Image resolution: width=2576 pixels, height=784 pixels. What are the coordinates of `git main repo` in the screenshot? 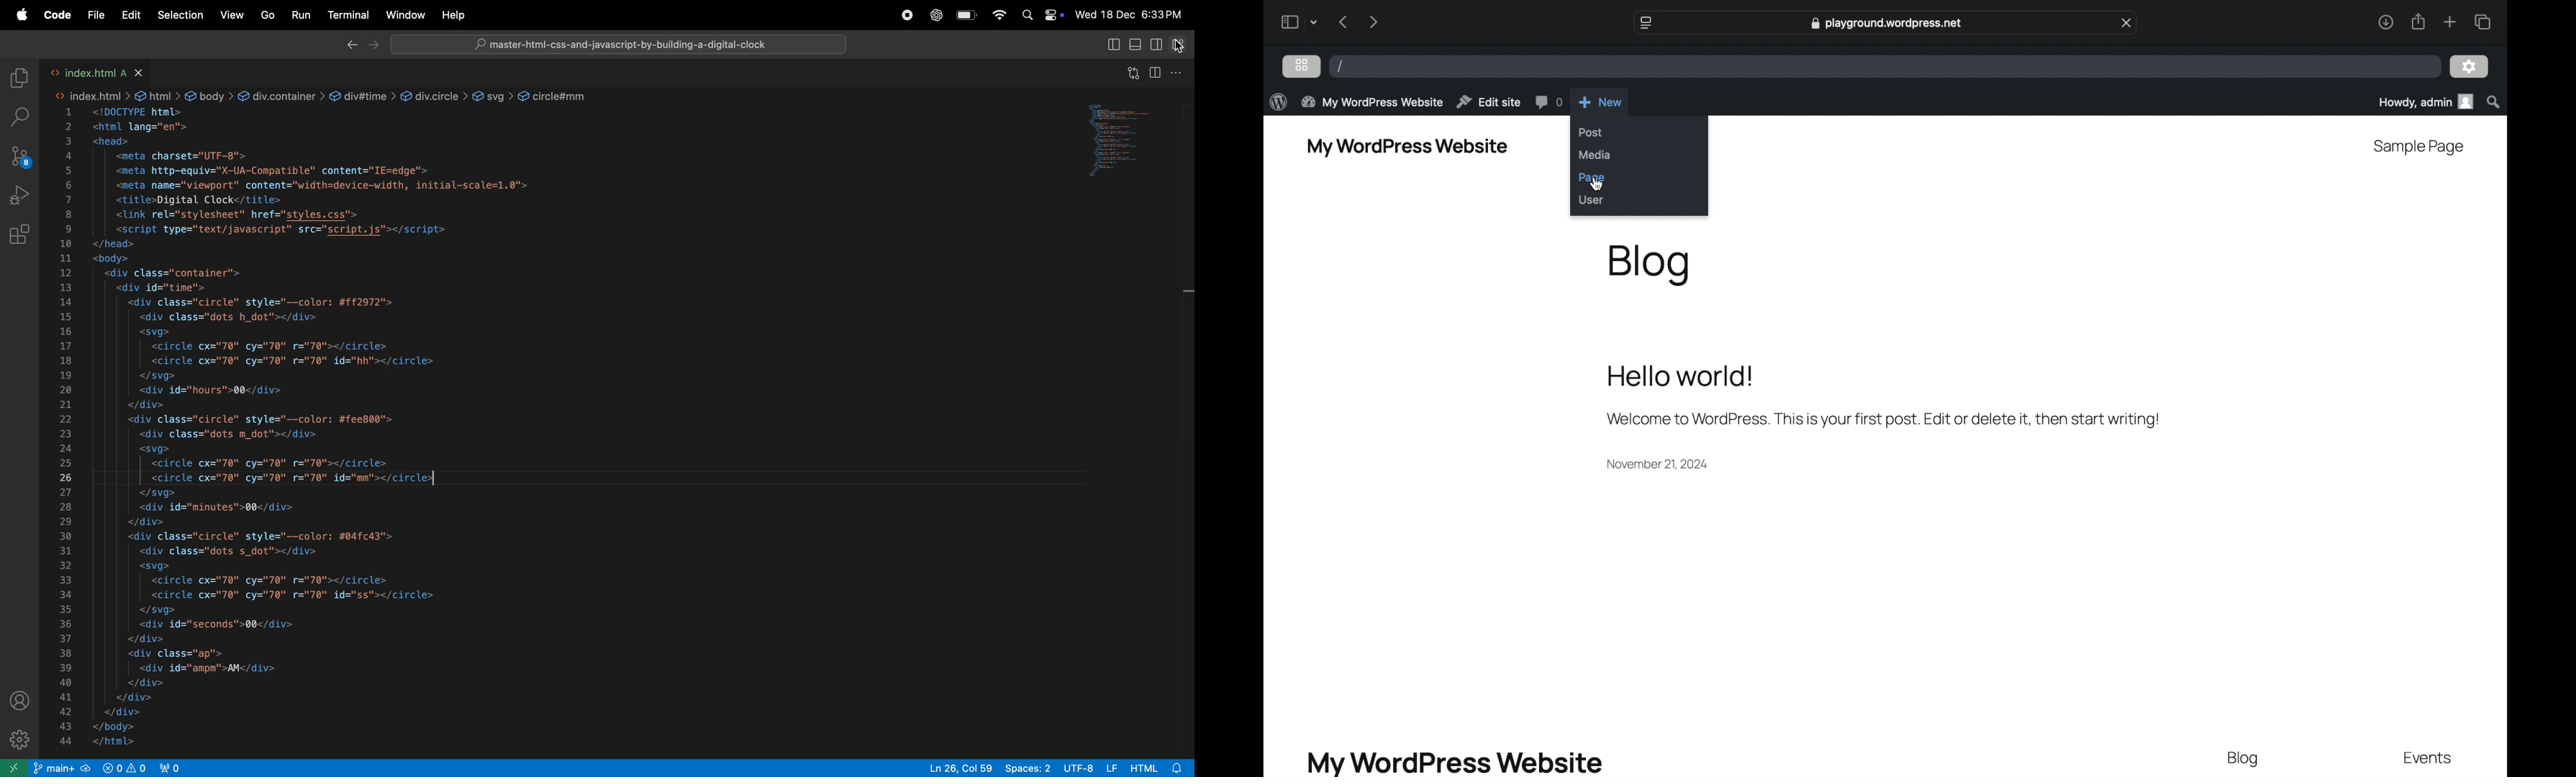 It's located at (63, 768).